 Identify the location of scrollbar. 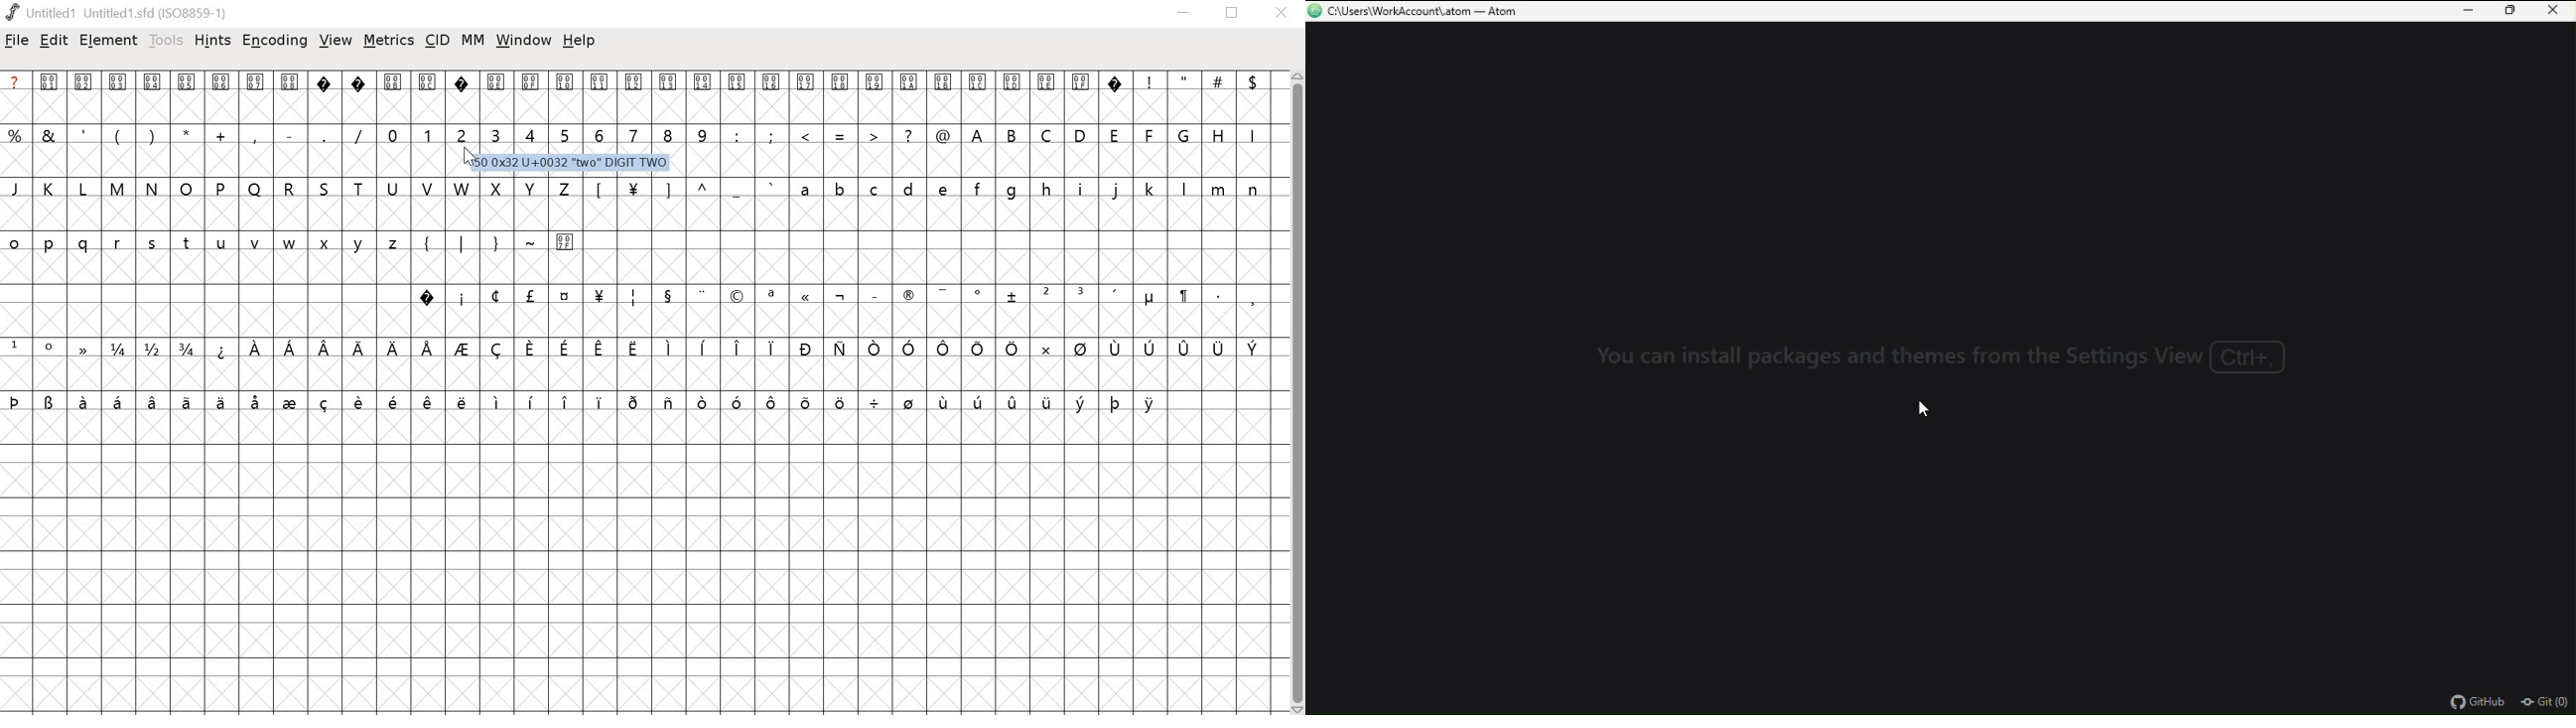
(1296, 393).